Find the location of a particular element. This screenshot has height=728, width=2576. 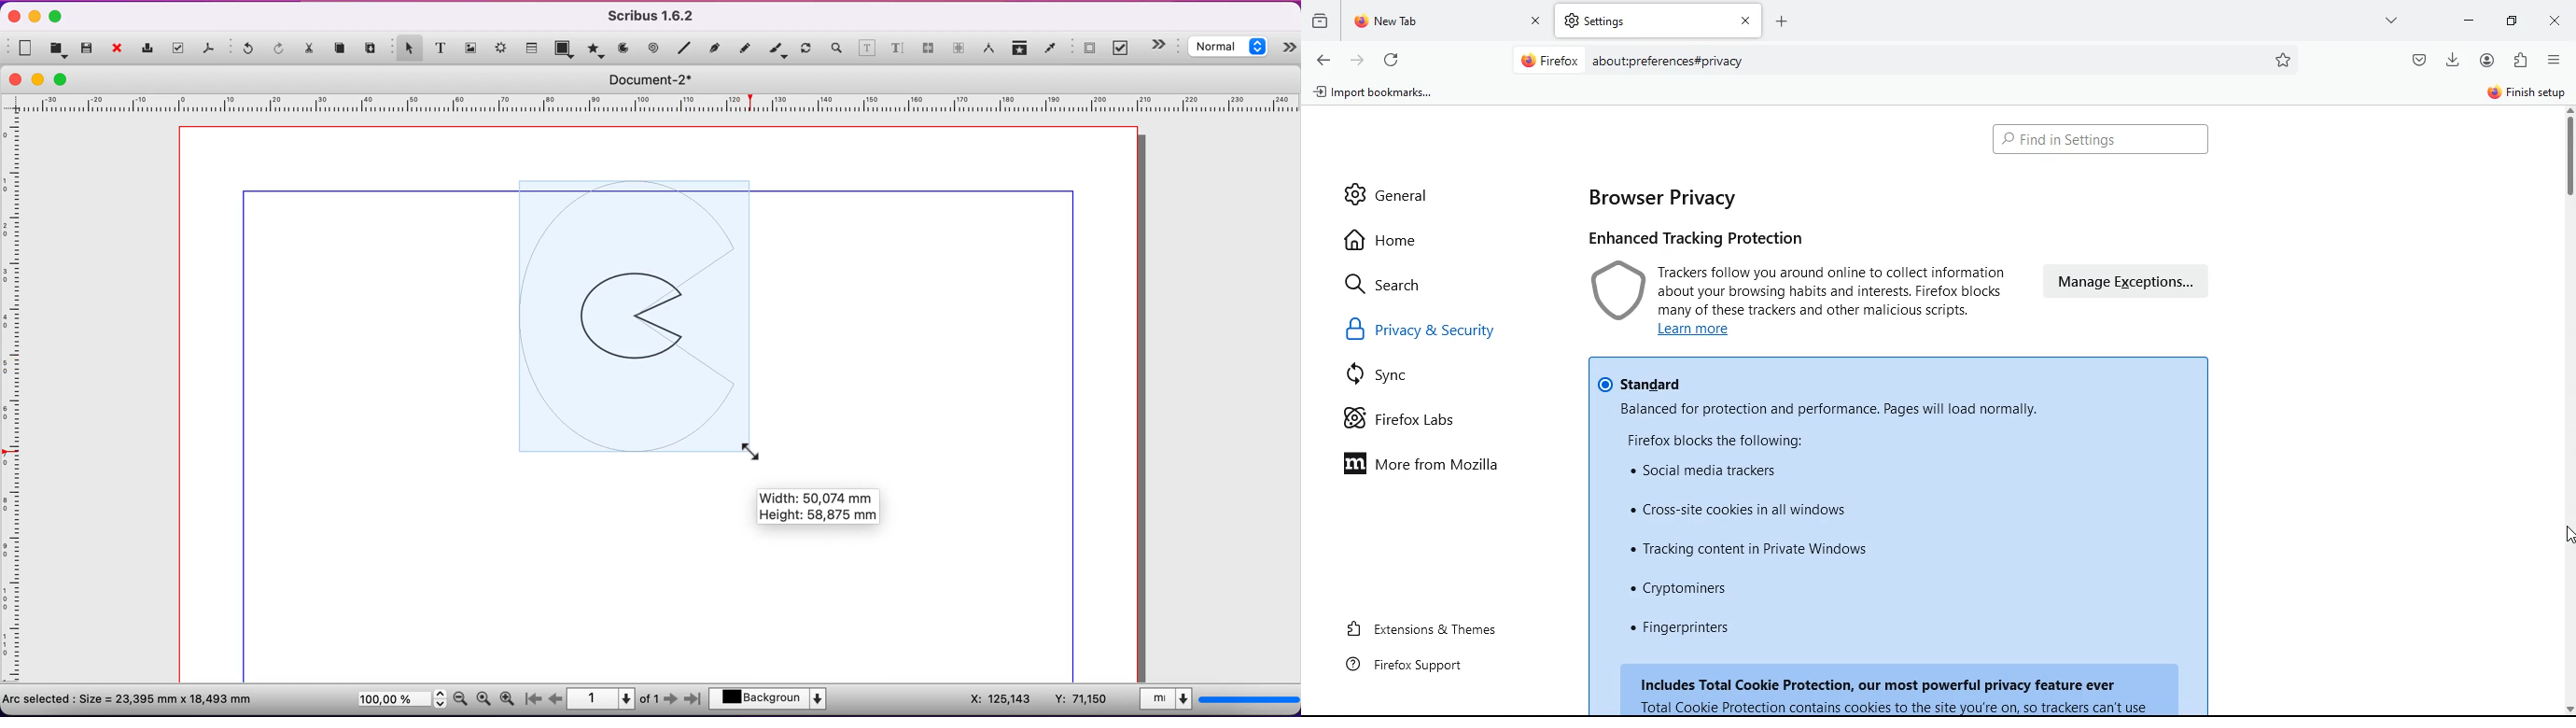

sign in is located at coordinates (2525, 94).